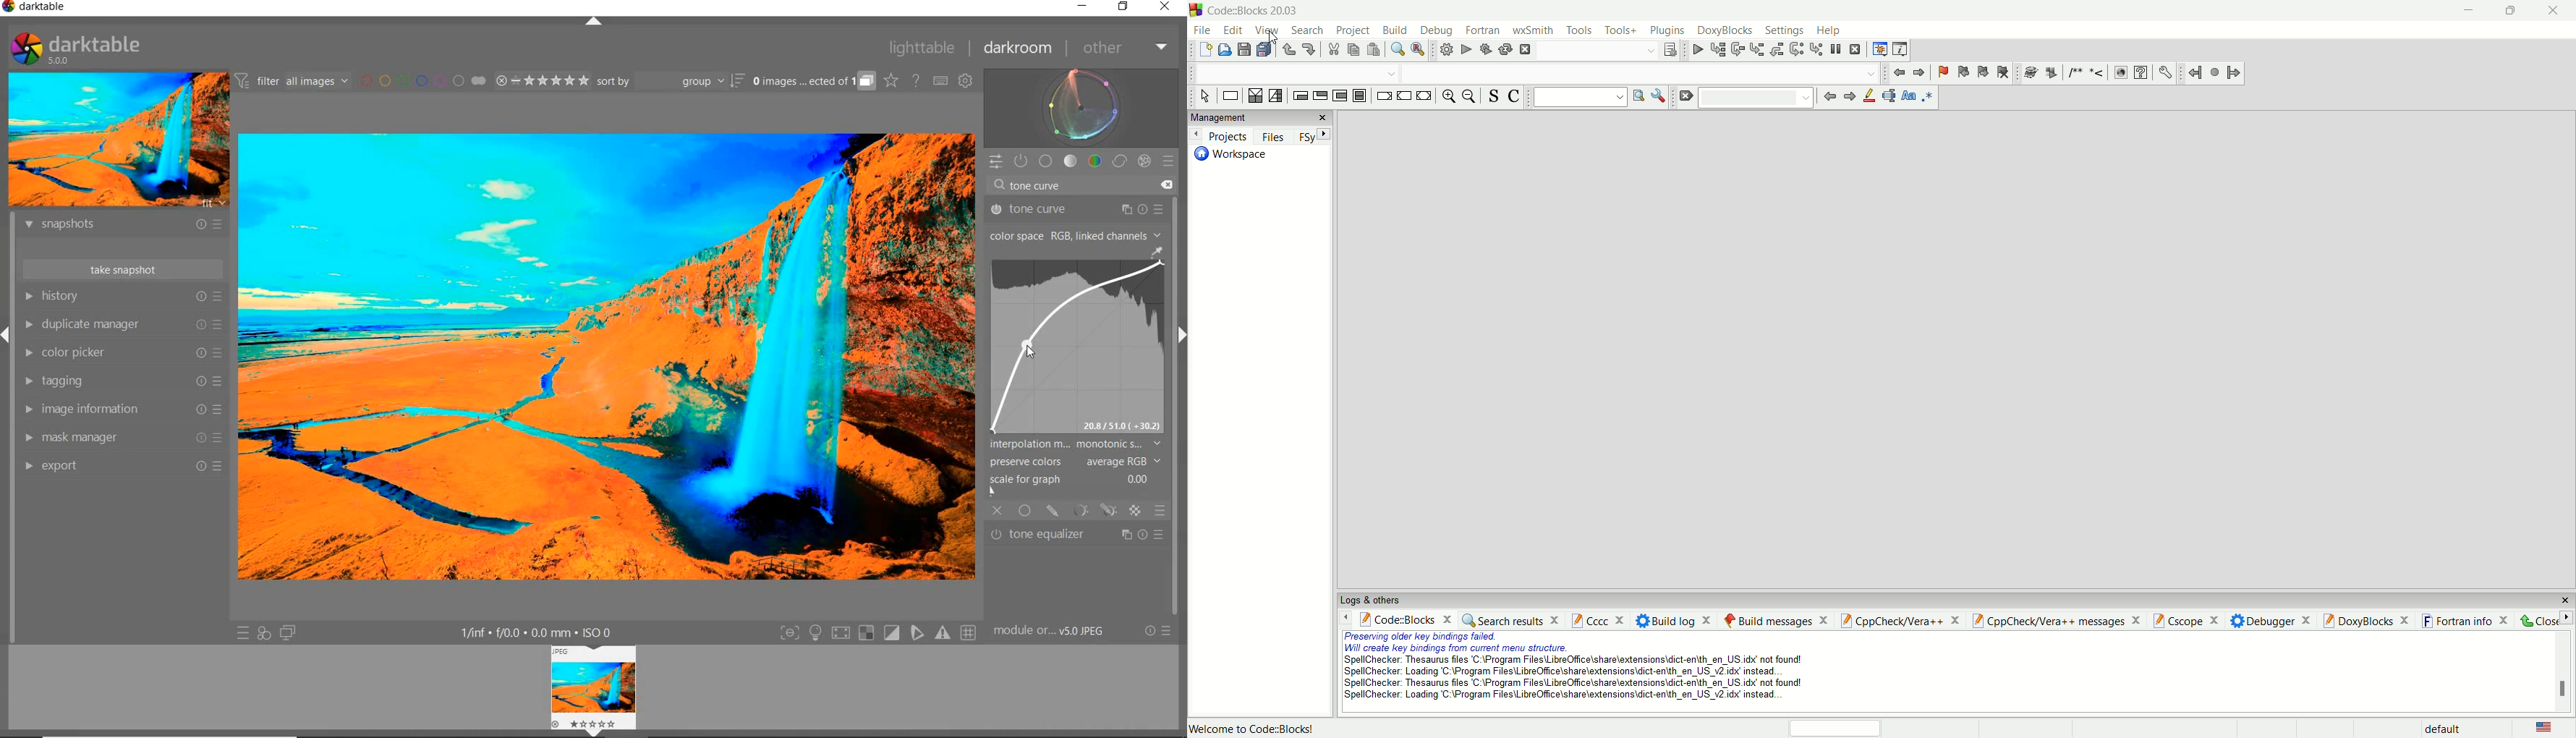  I want to click on Welcome to Code::Blocks!, so click(1256, 726).